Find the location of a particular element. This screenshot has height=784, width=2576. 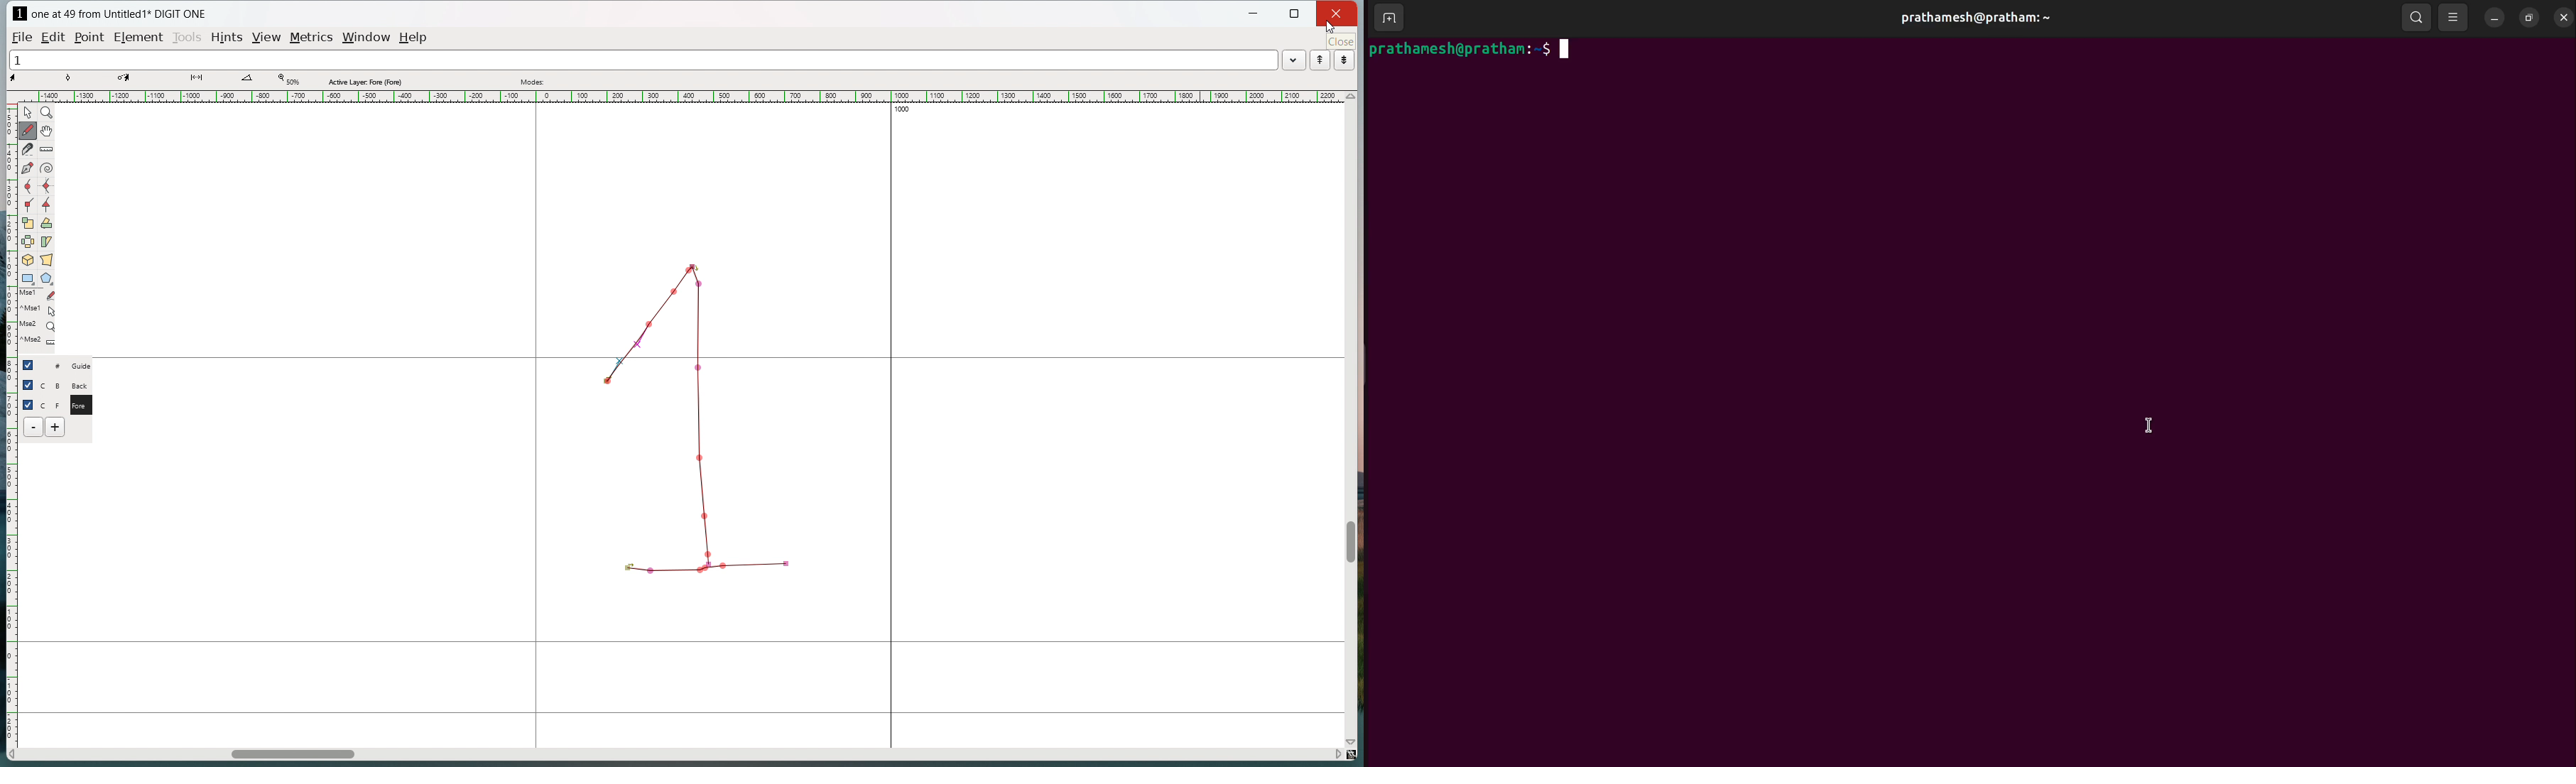

perspective transformation is located at coordinates (46, 259).